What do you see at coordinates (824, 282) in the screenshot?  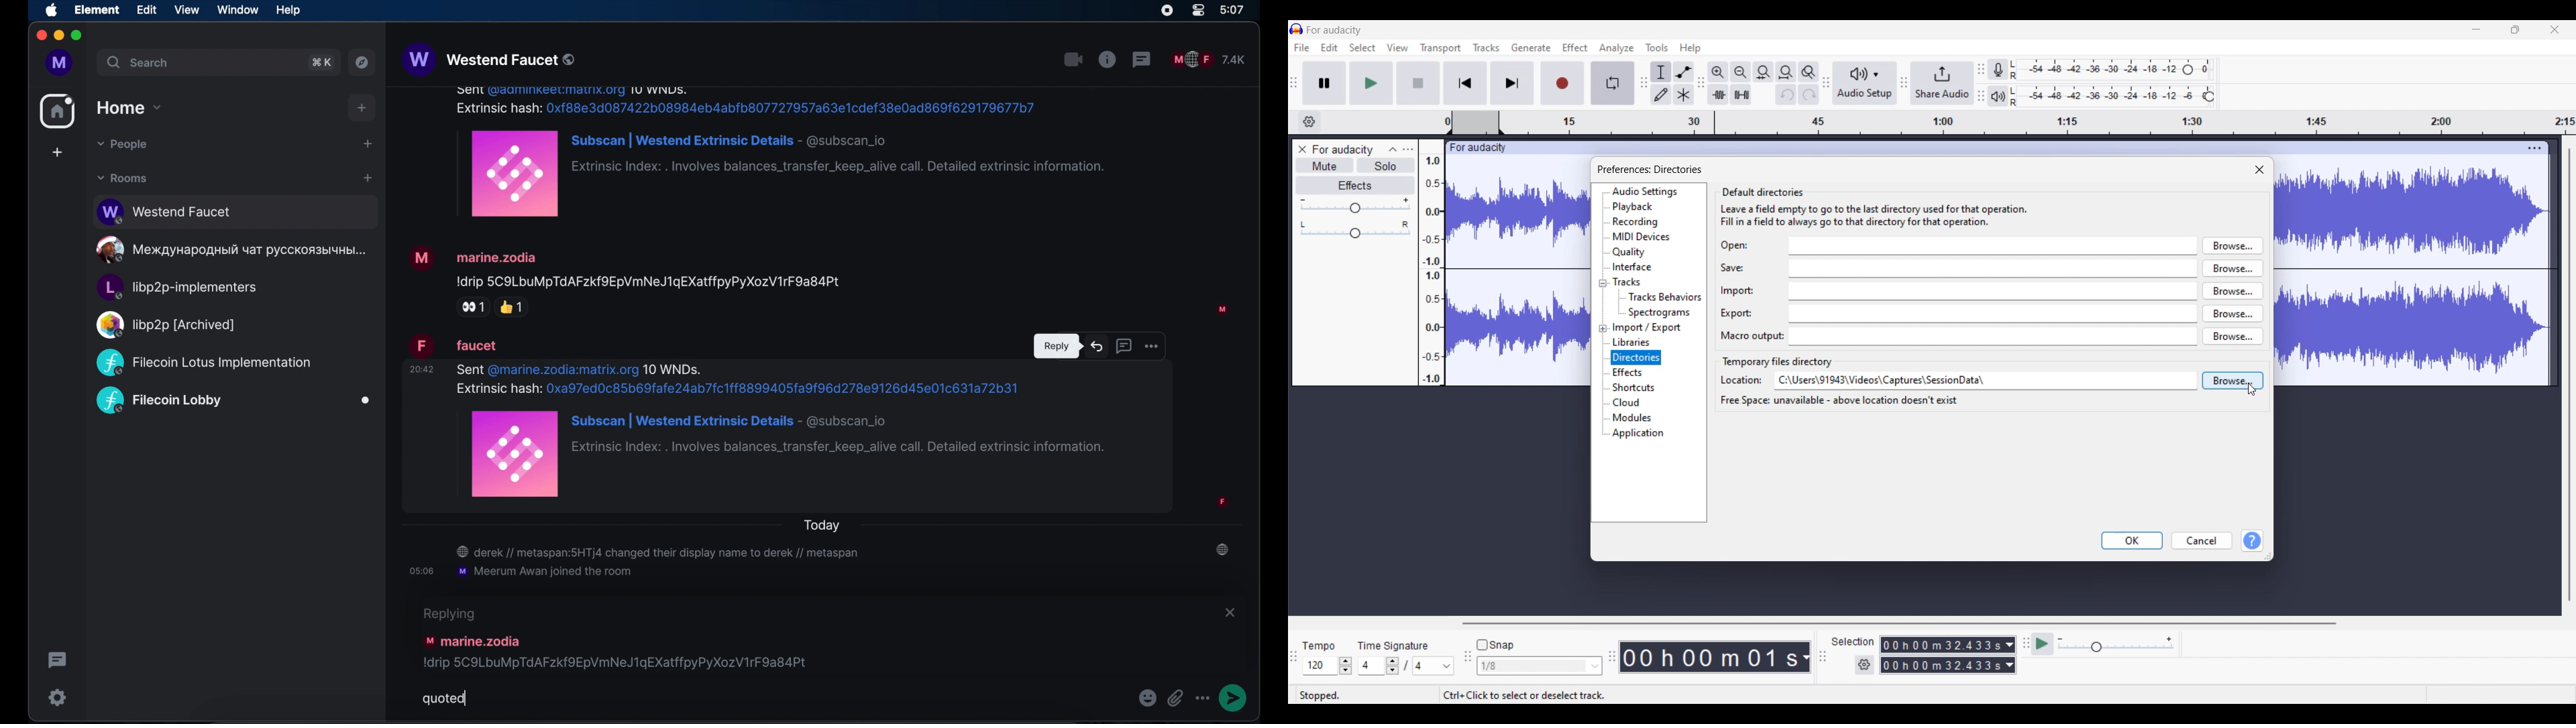 I see `message` at bounding box center [824, 282].